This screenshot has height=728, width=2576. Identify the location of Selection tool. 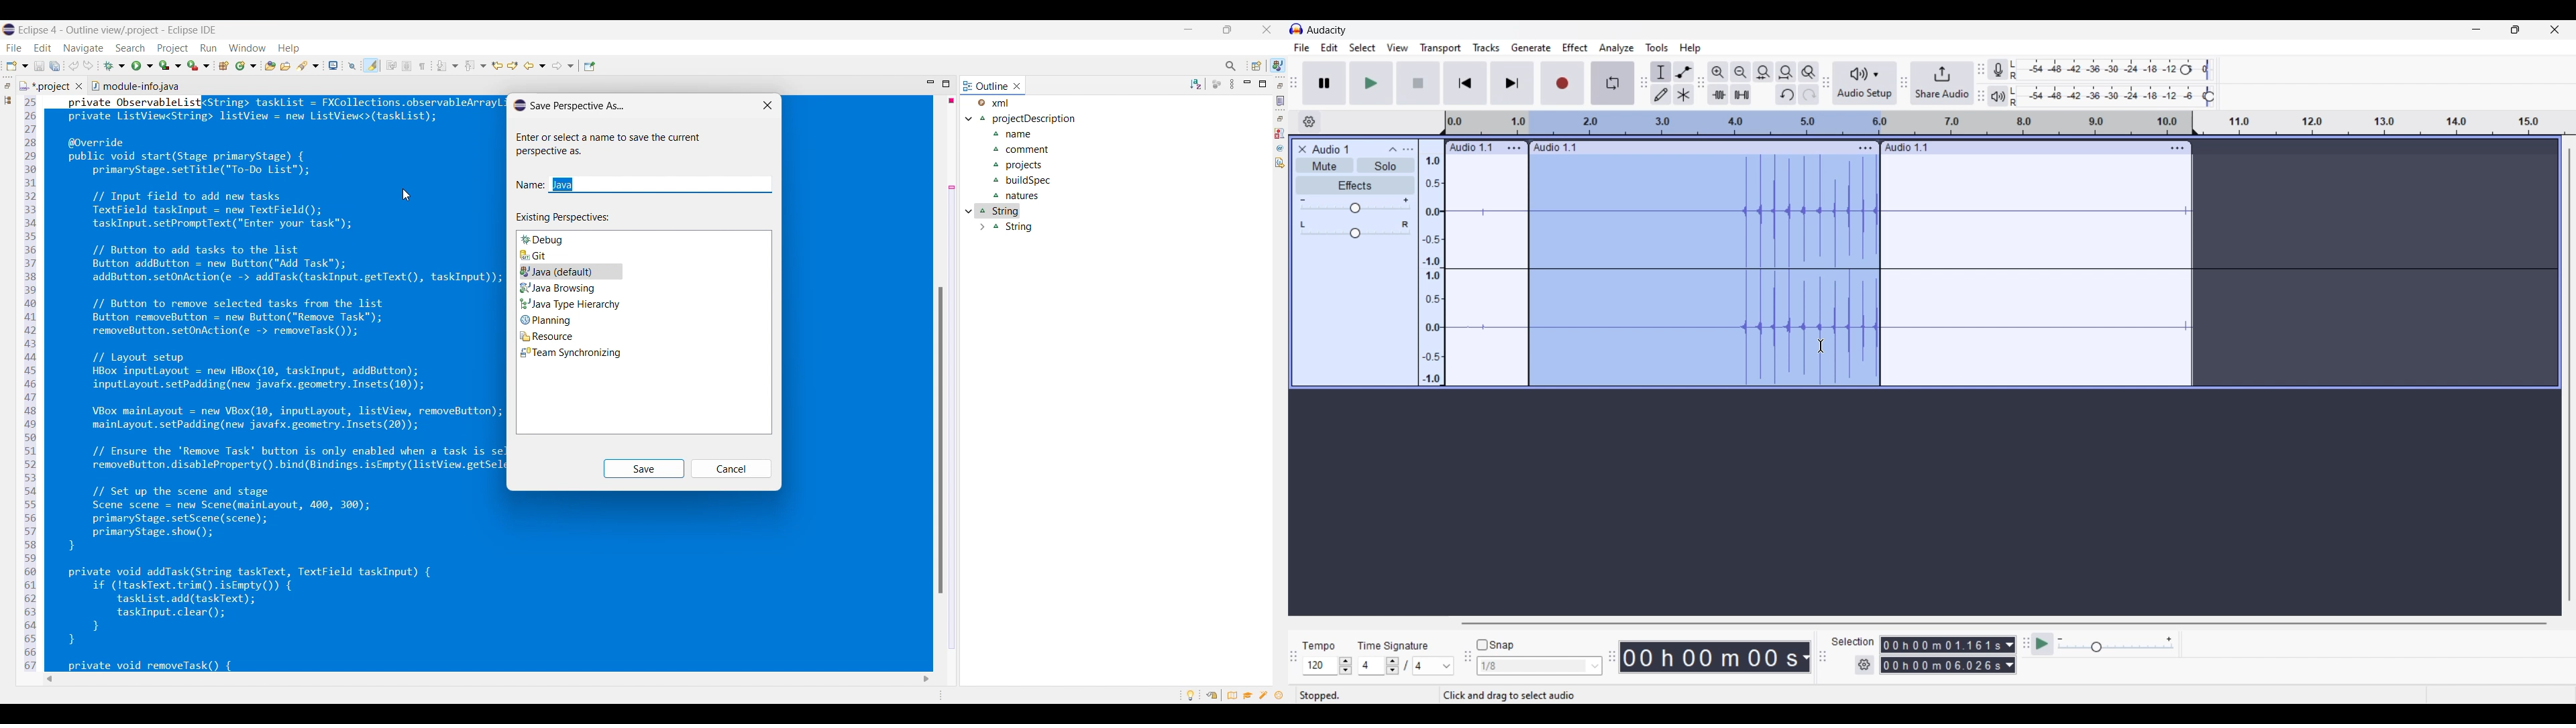
(1660, 71).